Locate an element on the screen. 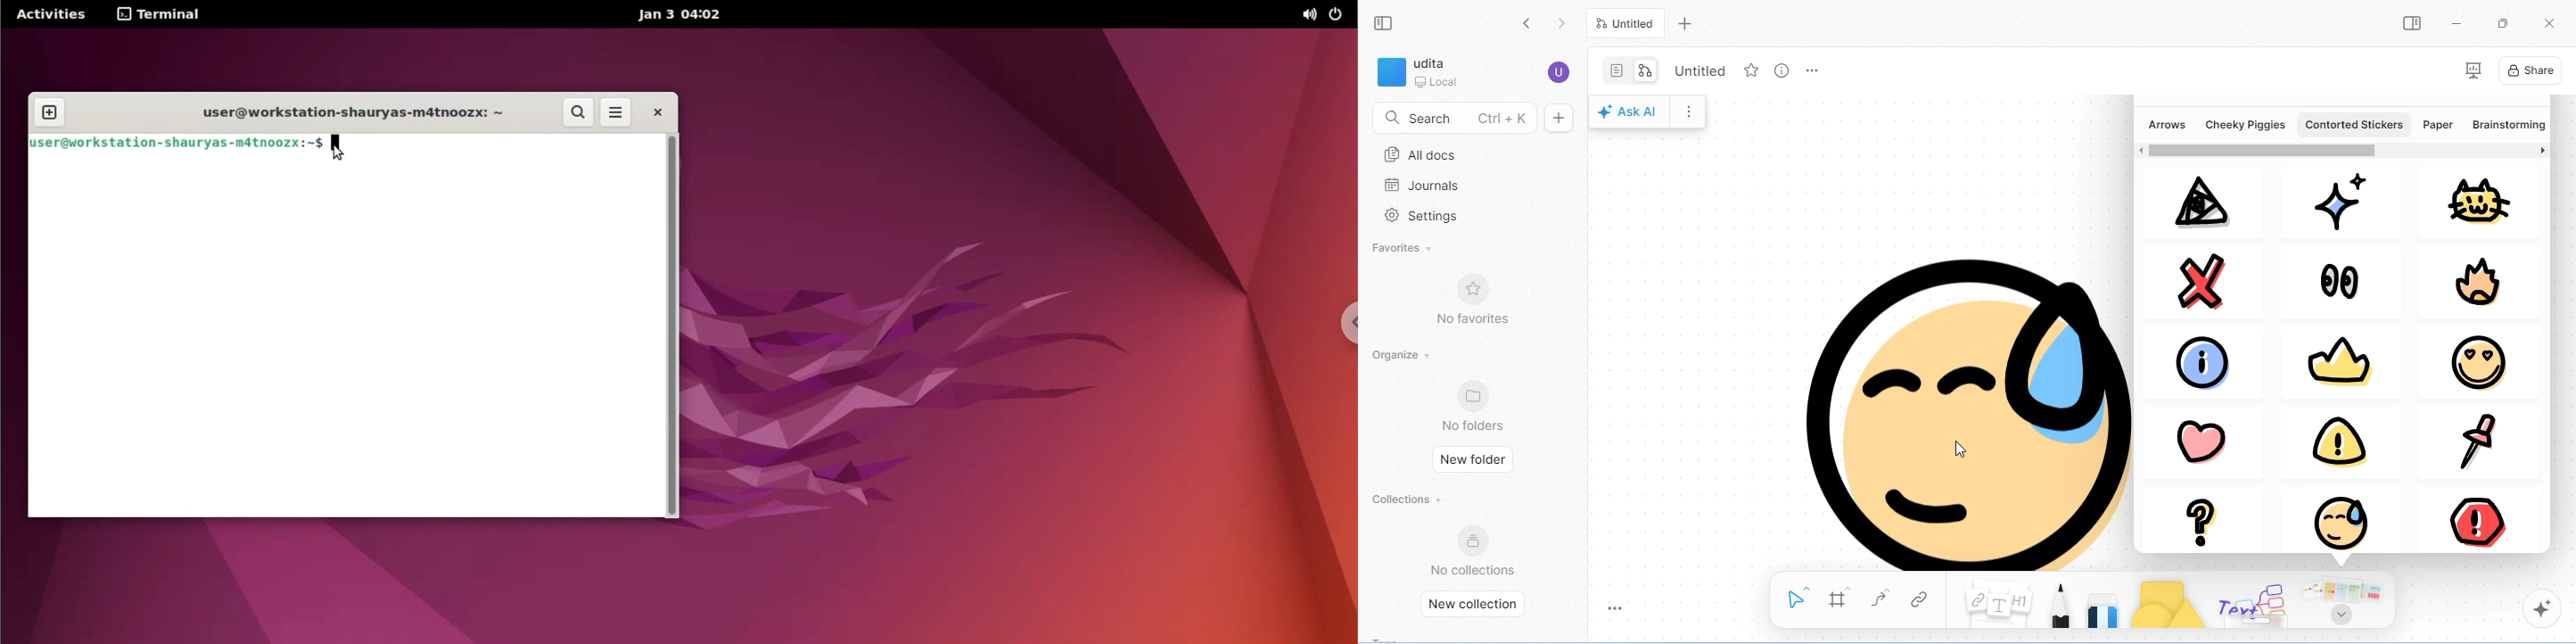 This screenshot has width=2576, height=644. current tab is located at coordinates (1625, 23).